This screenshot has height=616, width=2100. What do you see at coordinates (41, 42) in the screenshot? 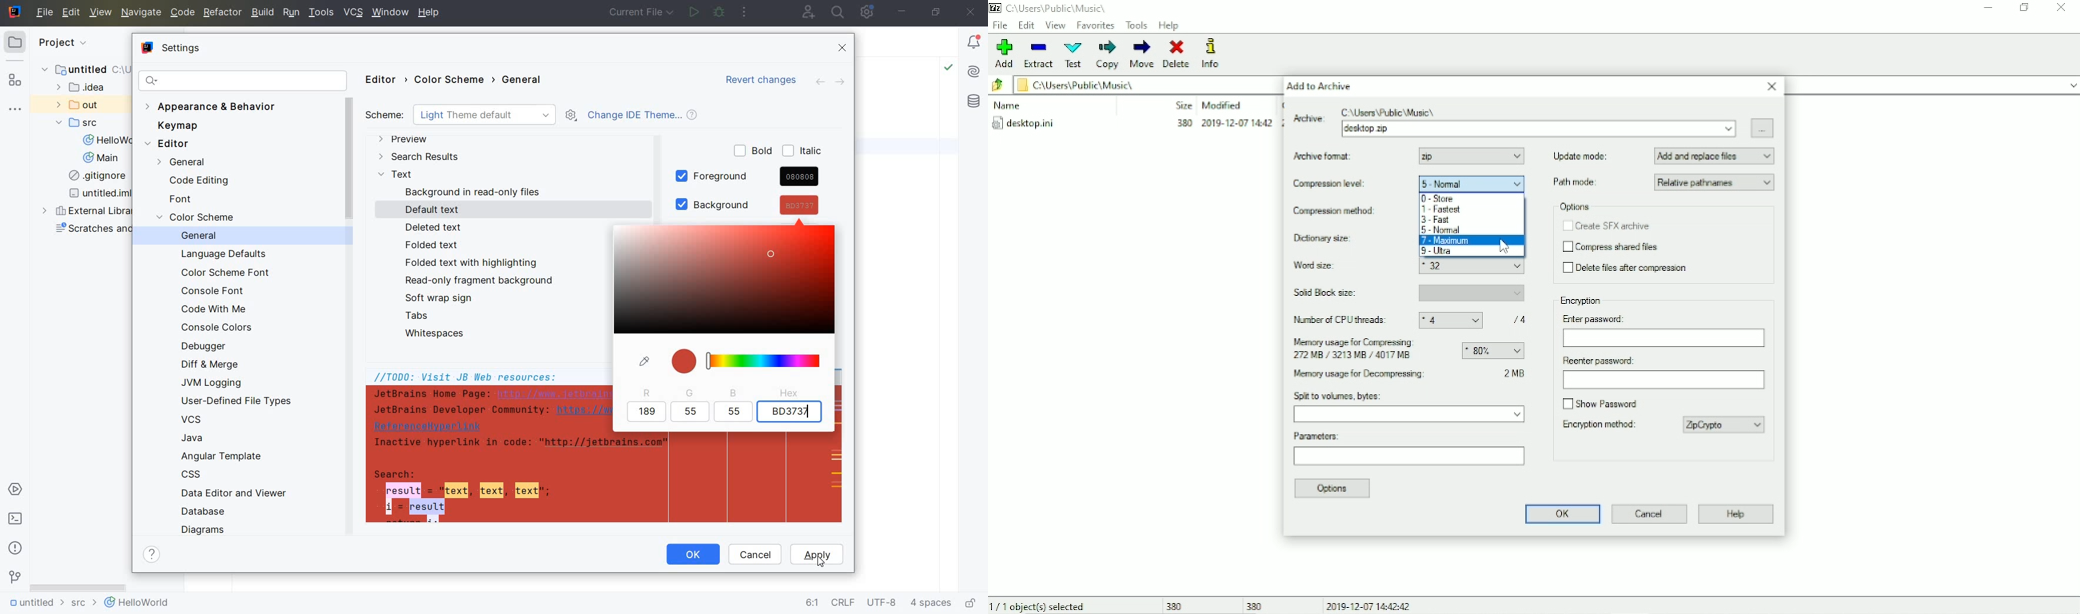
I see `project` at bounding box center [41, 42].